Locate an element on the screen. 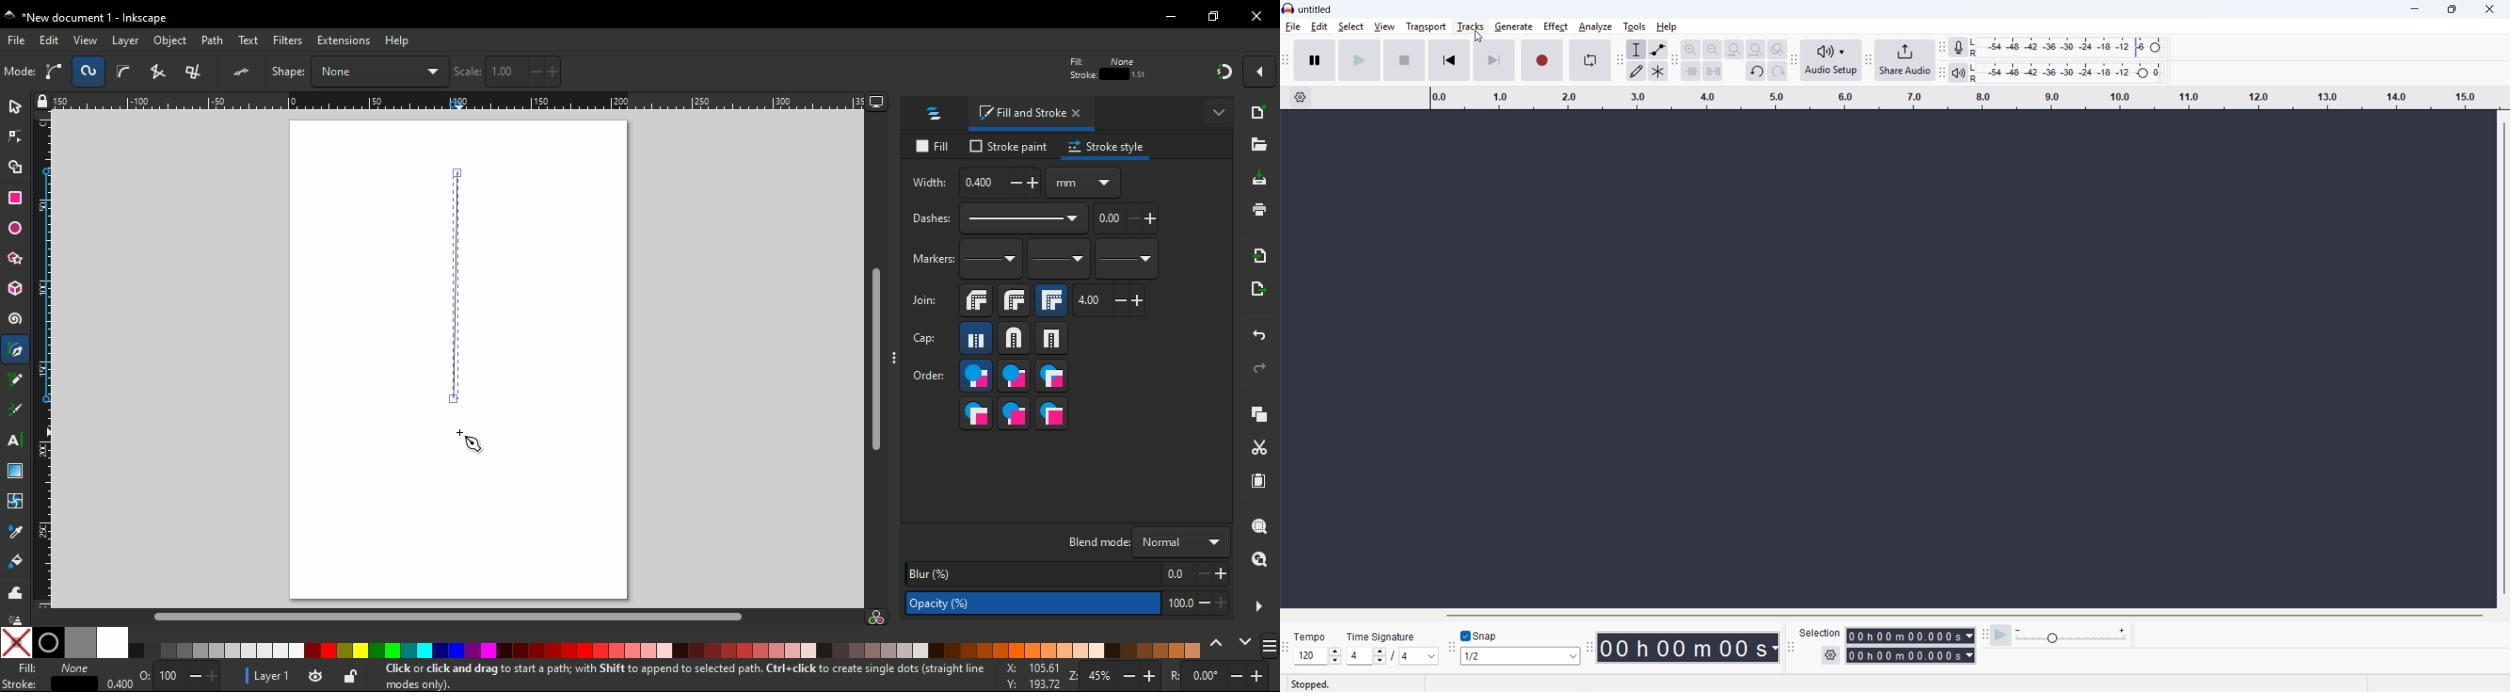 Image resolution: width=2520 pixels, height=700 pixels. fill and stroke is located at coordinates (1032, 114).